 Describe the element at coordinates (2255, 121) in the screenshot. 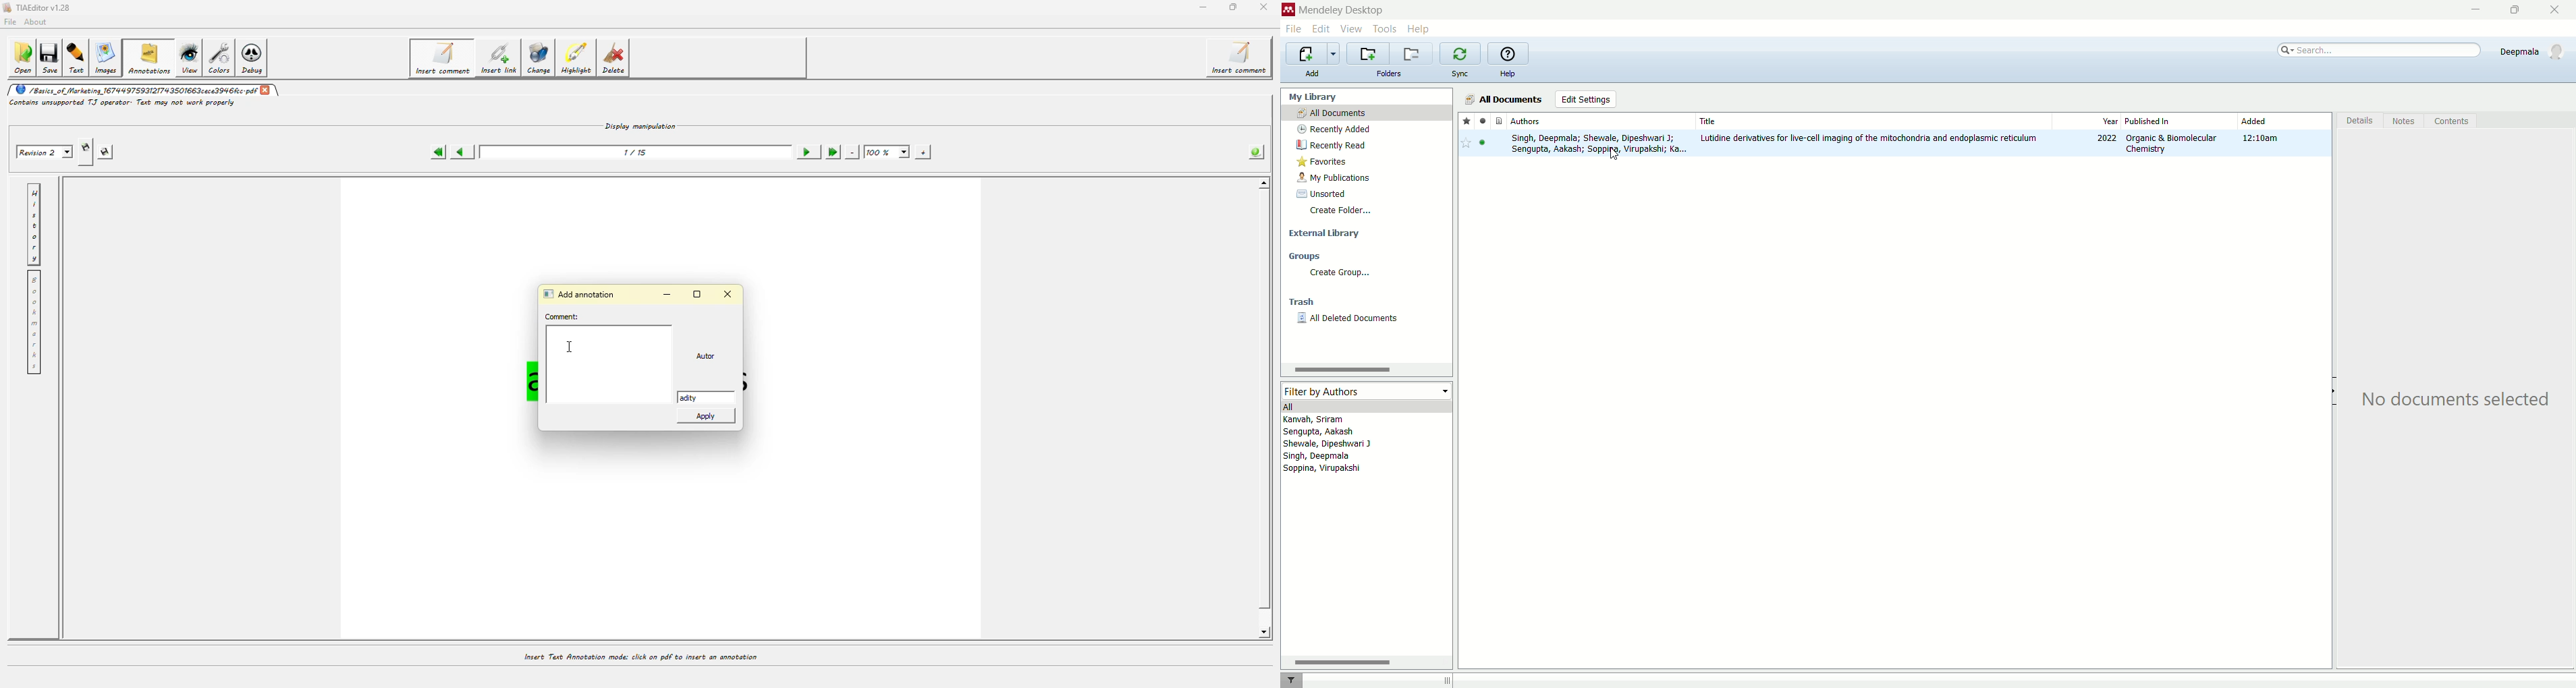

I see `added` at that location.